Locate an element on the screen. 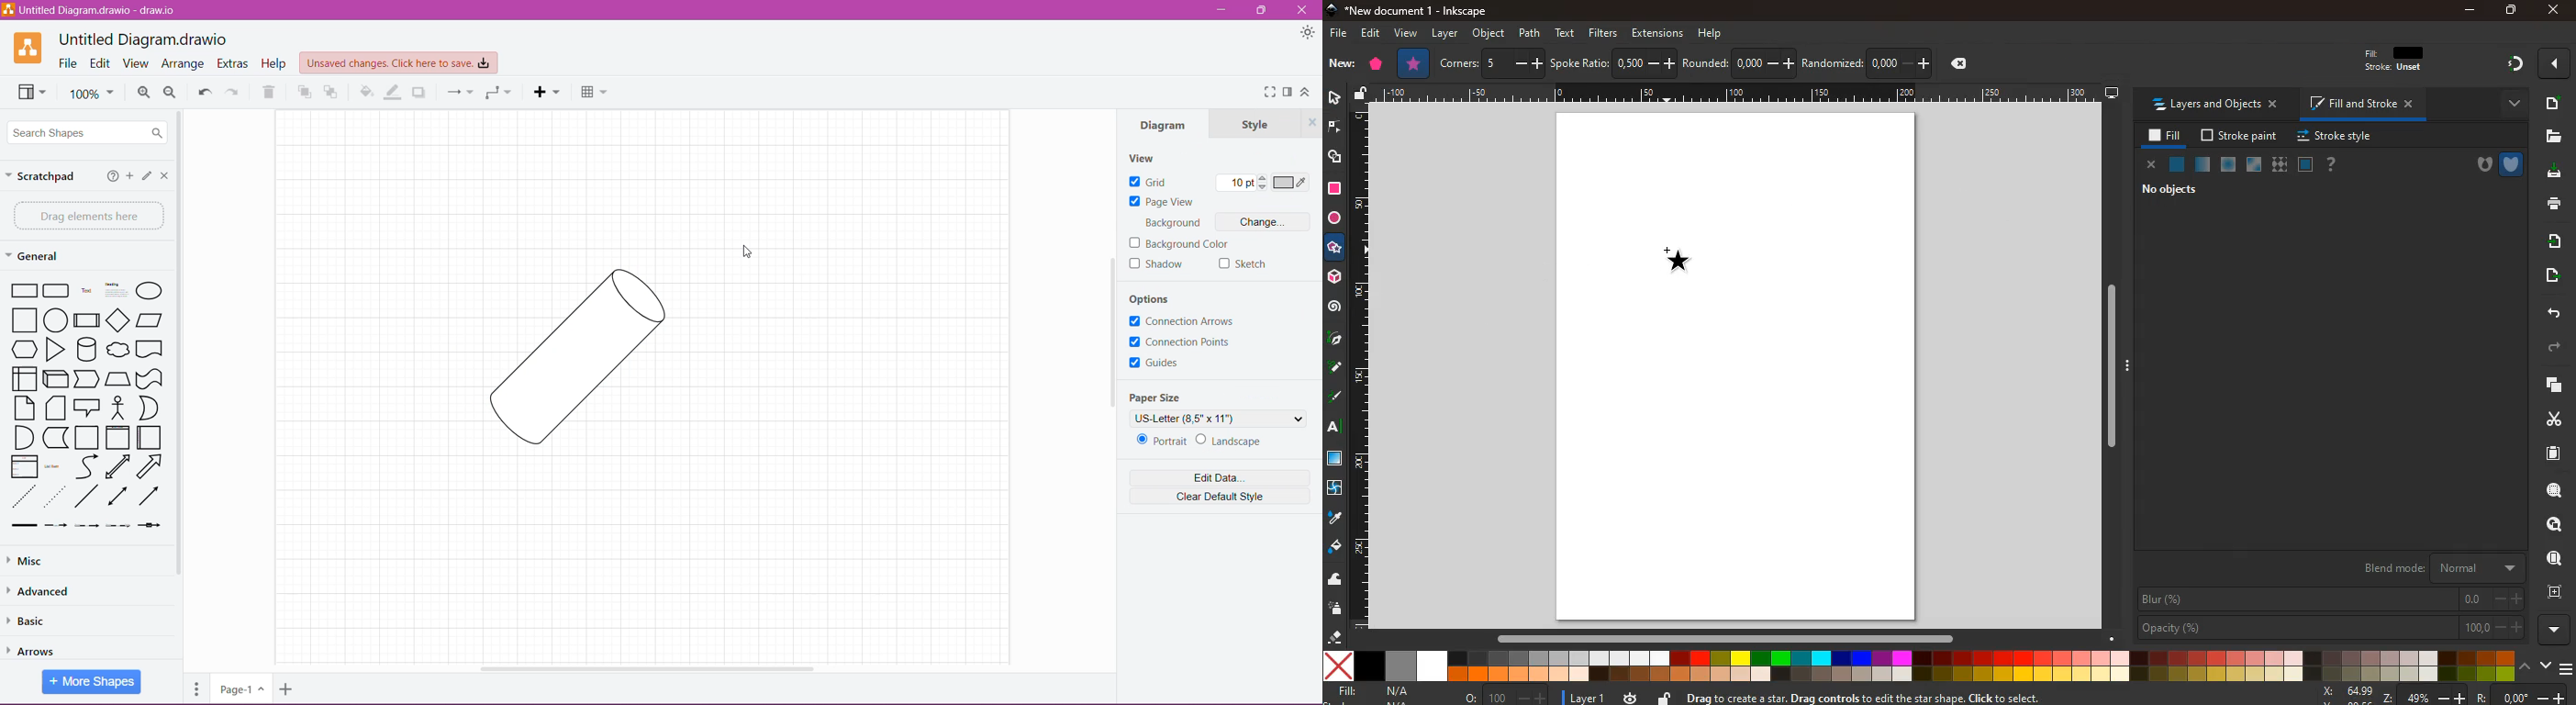 The width and height of the screenshot is (2576, 728). Zoom In is located at coordinates (143, 92).